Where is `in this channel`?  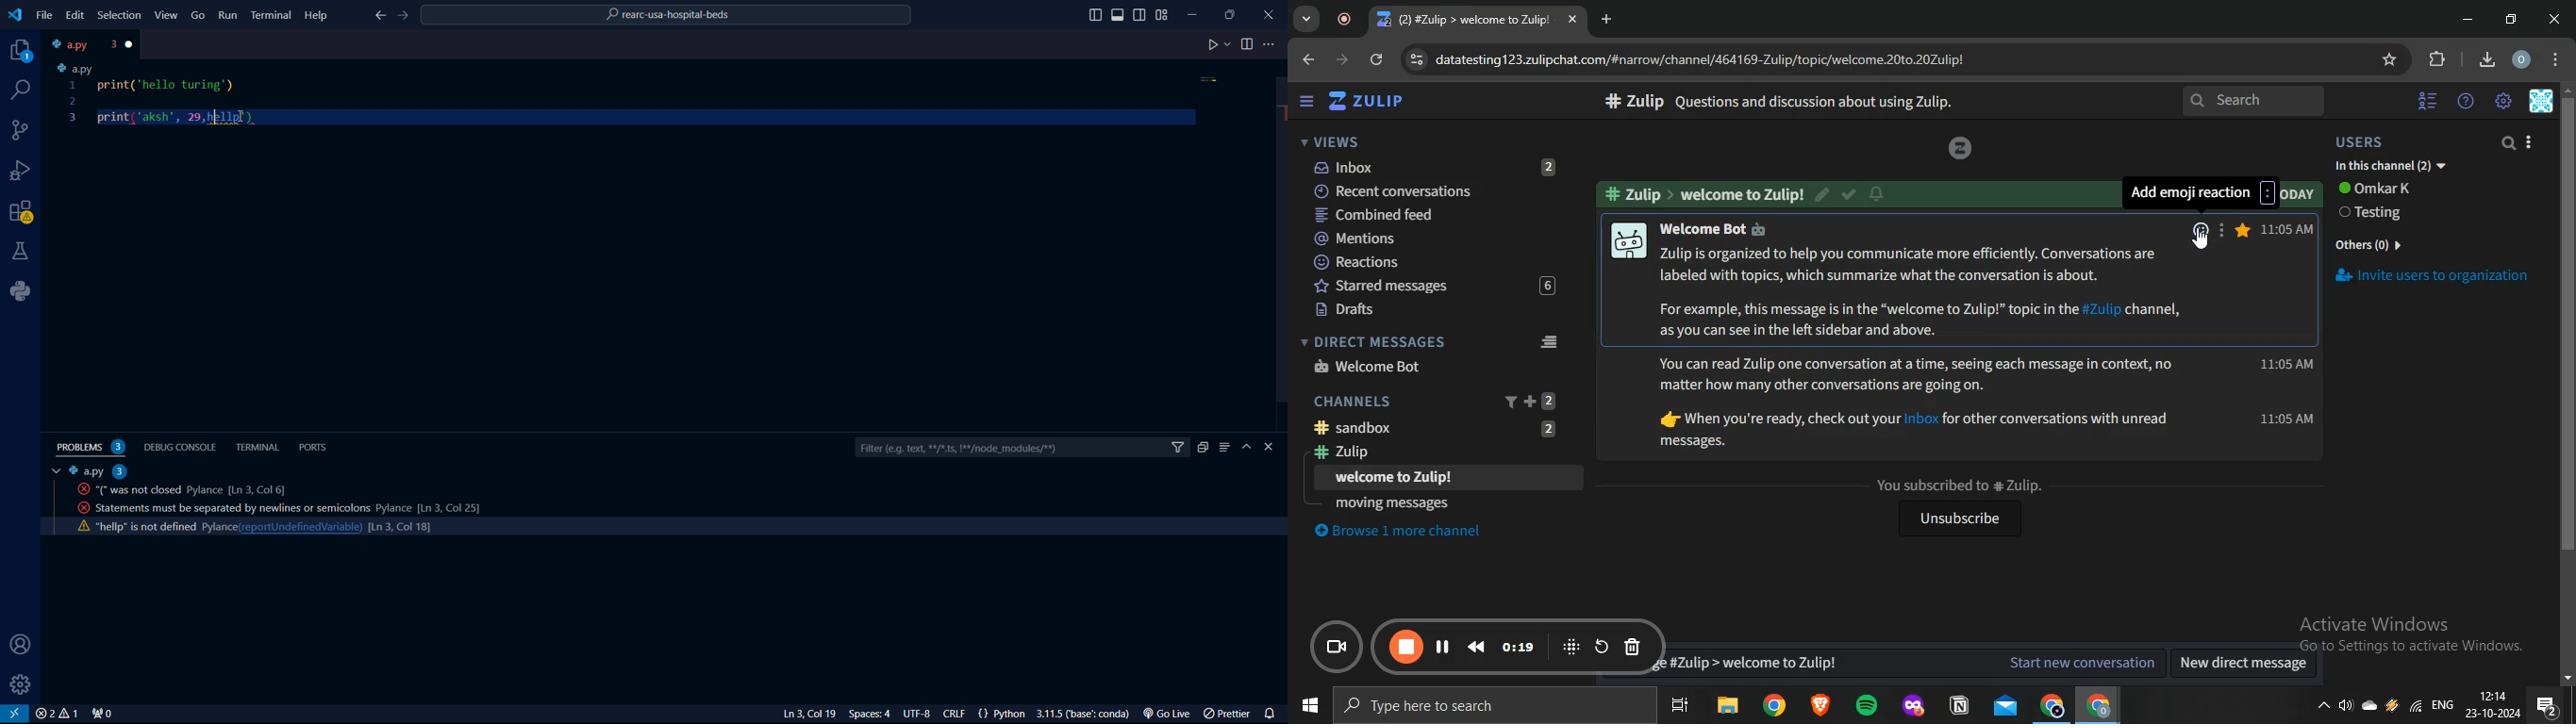
in this channel is located at coordinates (2391, 167).